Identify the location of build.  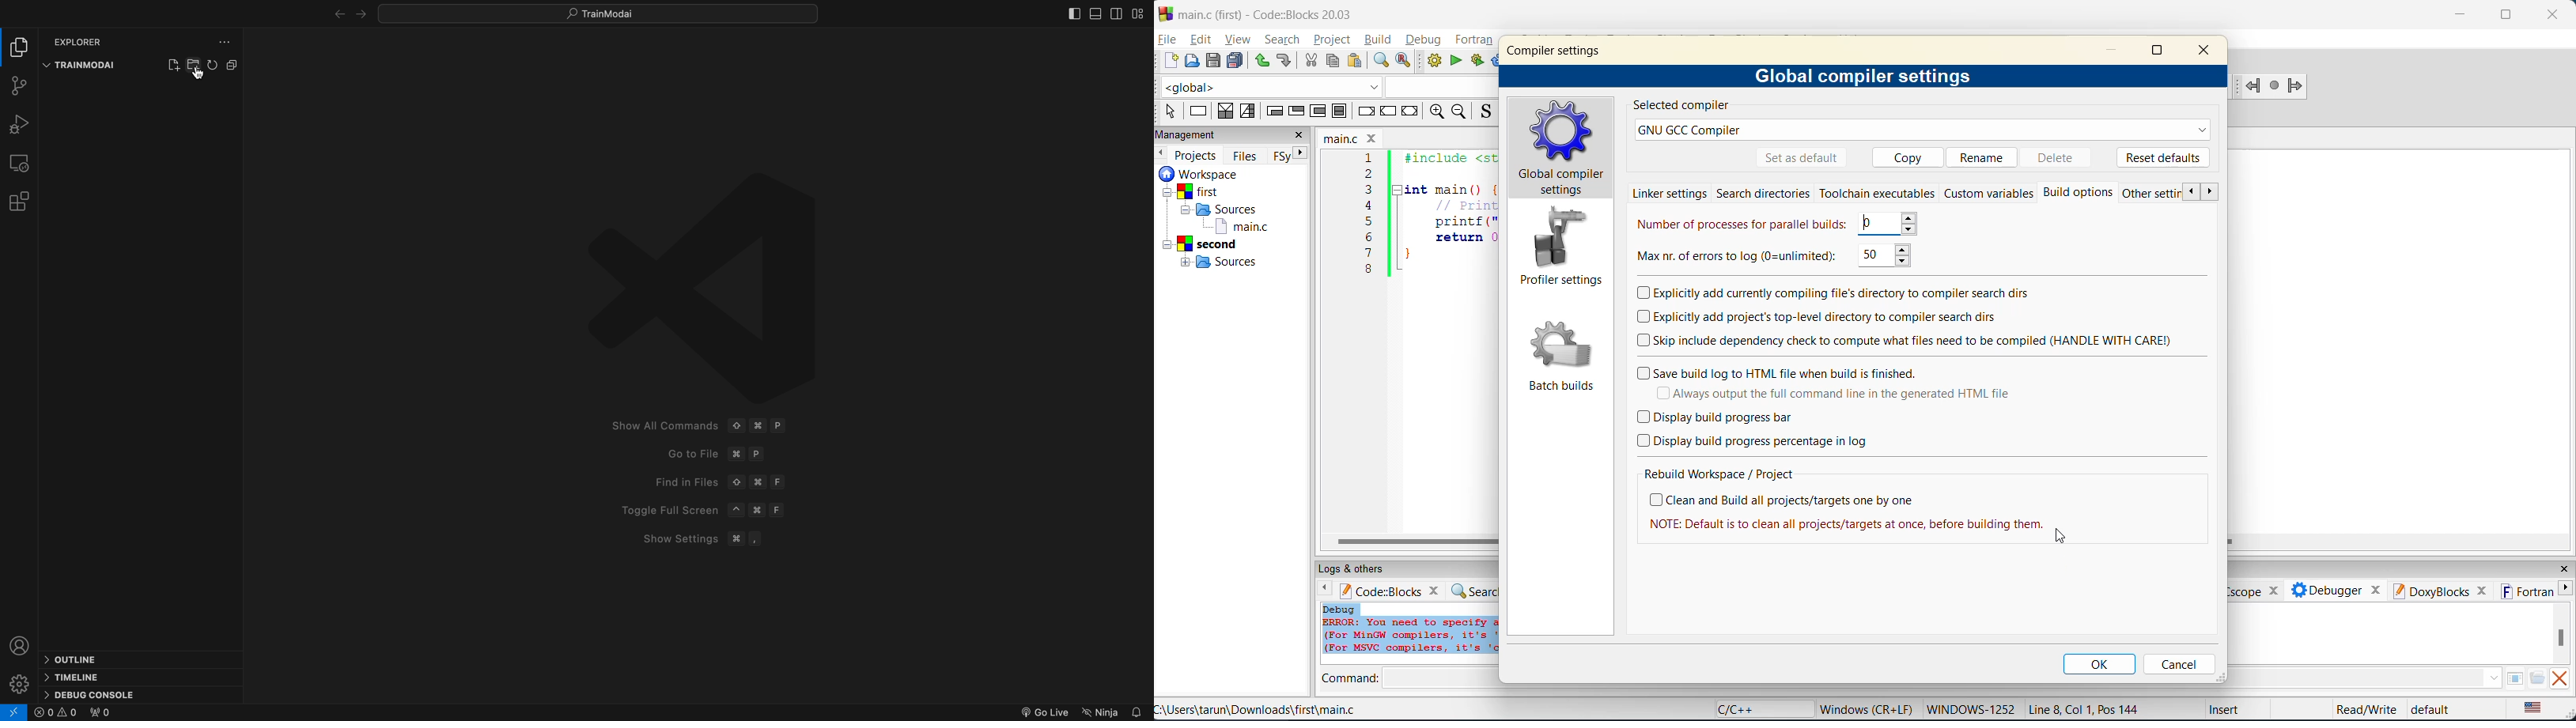
(1435, 62).